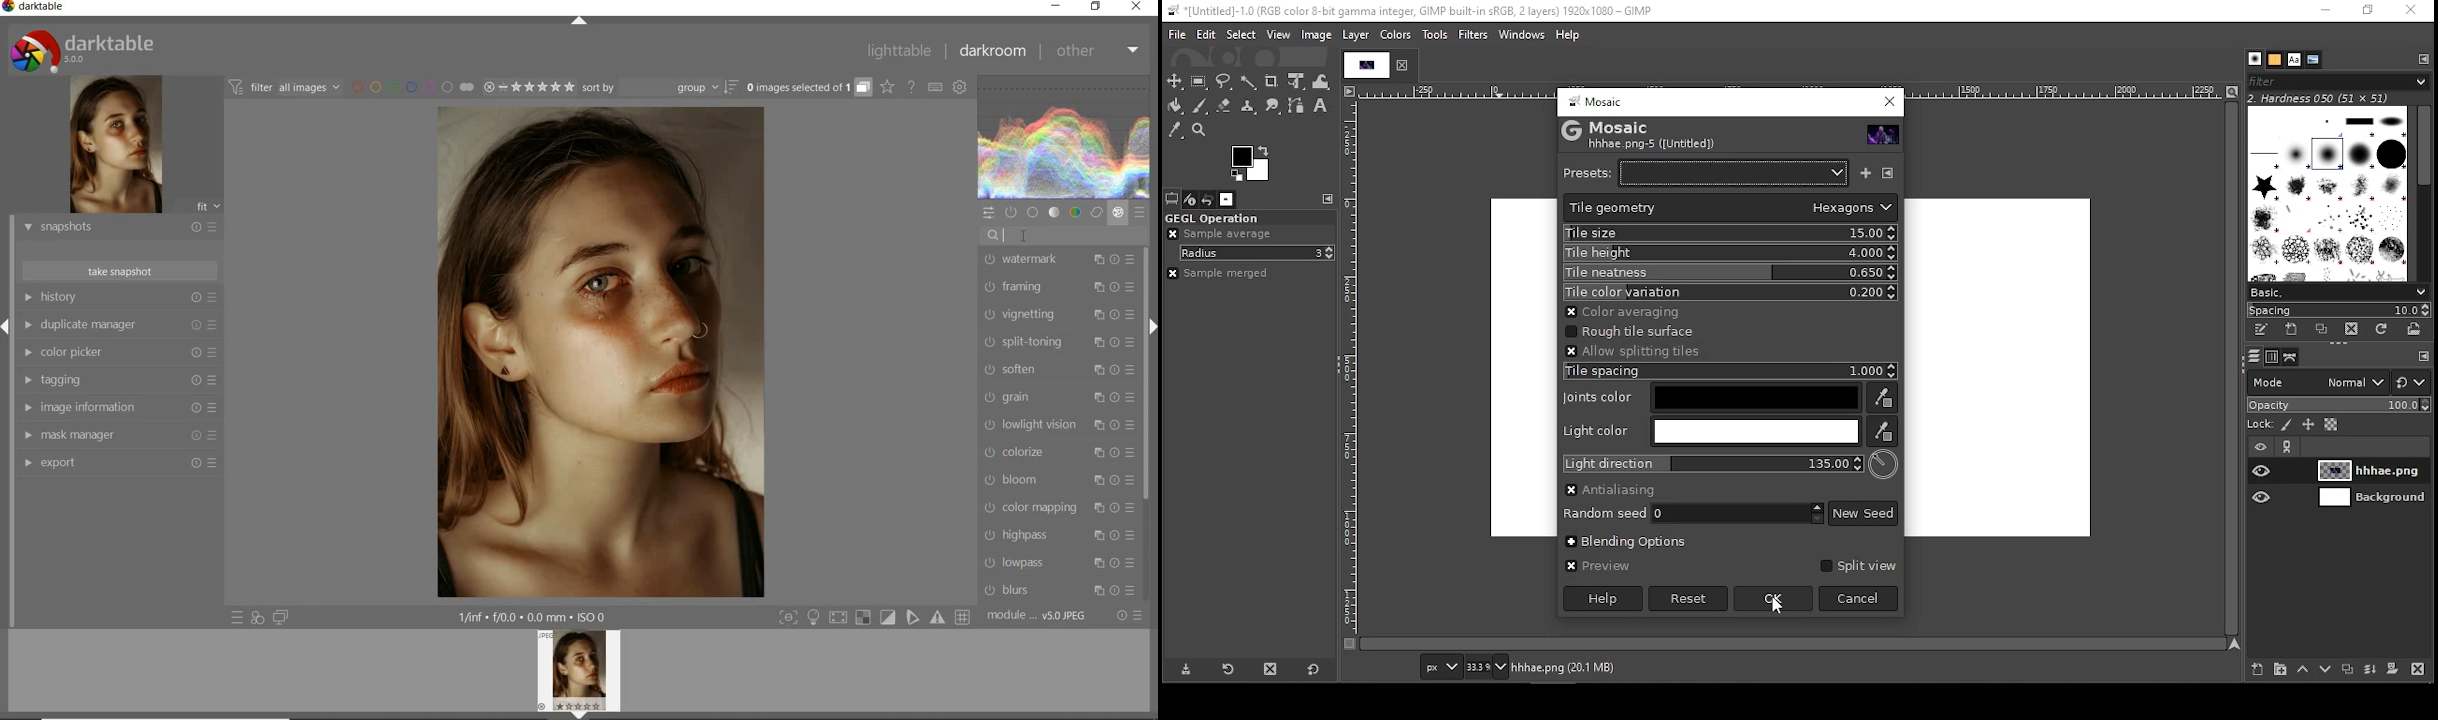 Image resolution: width=2464 pixels, height=728 pixels. Describe the element at coordinates (1732, 370) in the screenshot. I see `tile spacing` at that location.